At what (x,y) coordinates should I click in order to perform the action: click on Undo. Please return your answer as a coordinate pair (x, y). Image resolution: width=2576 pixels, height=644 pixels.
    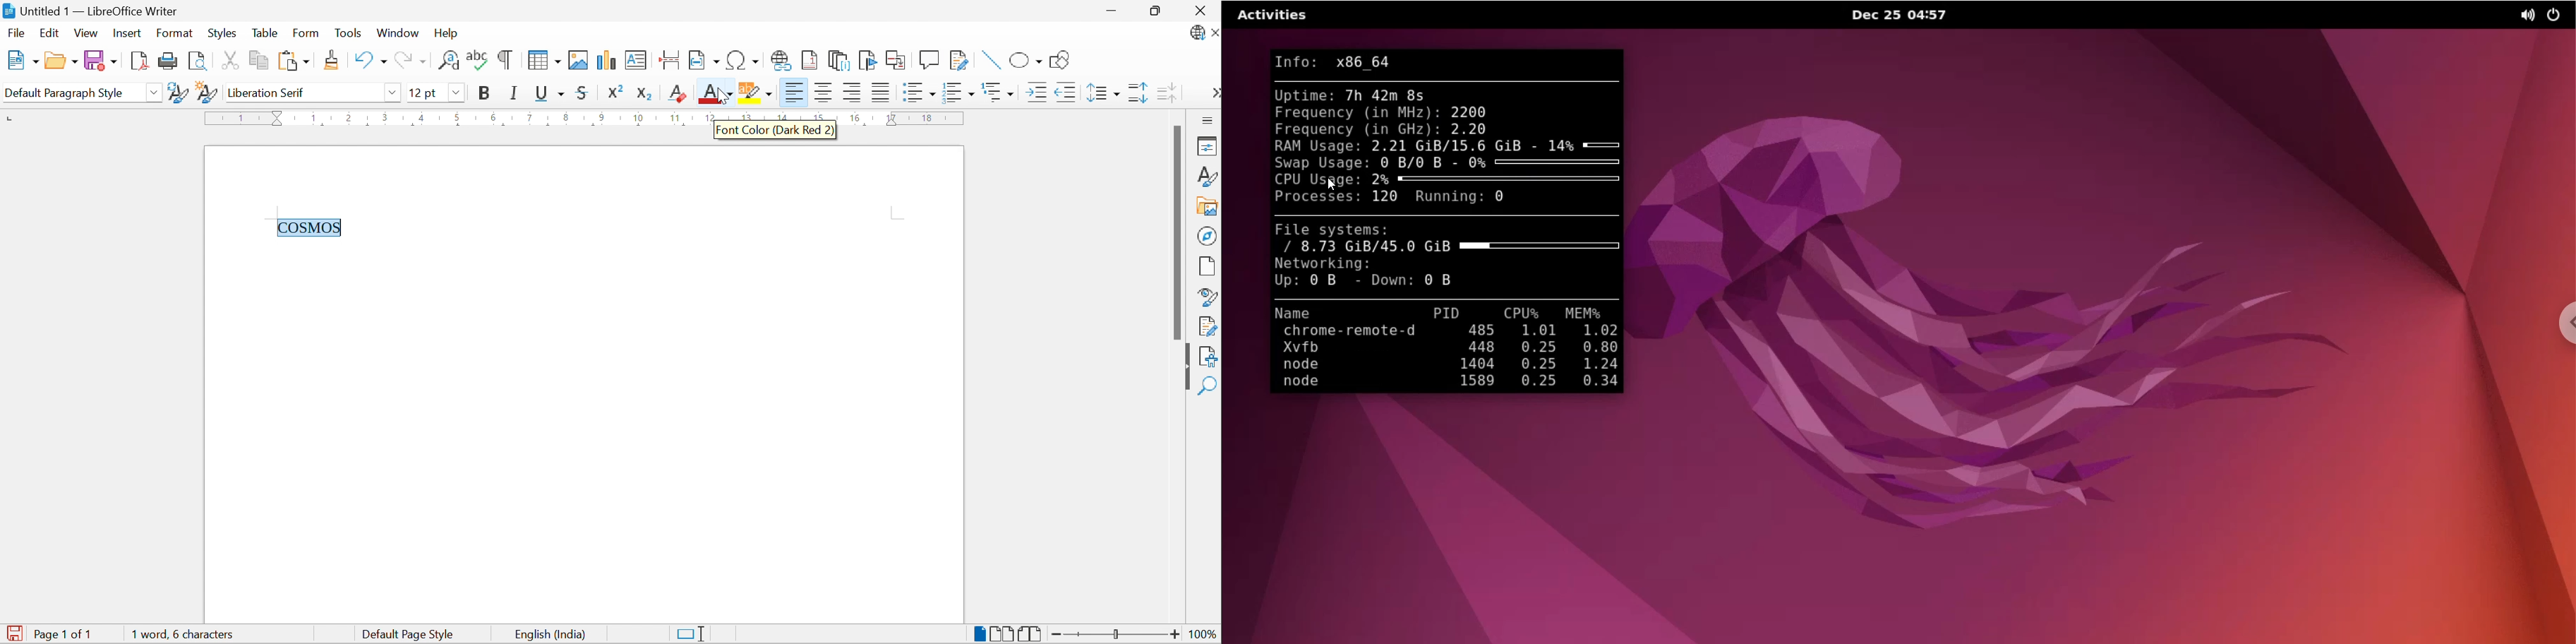
    Looking at the image, I should click on (368, 61).